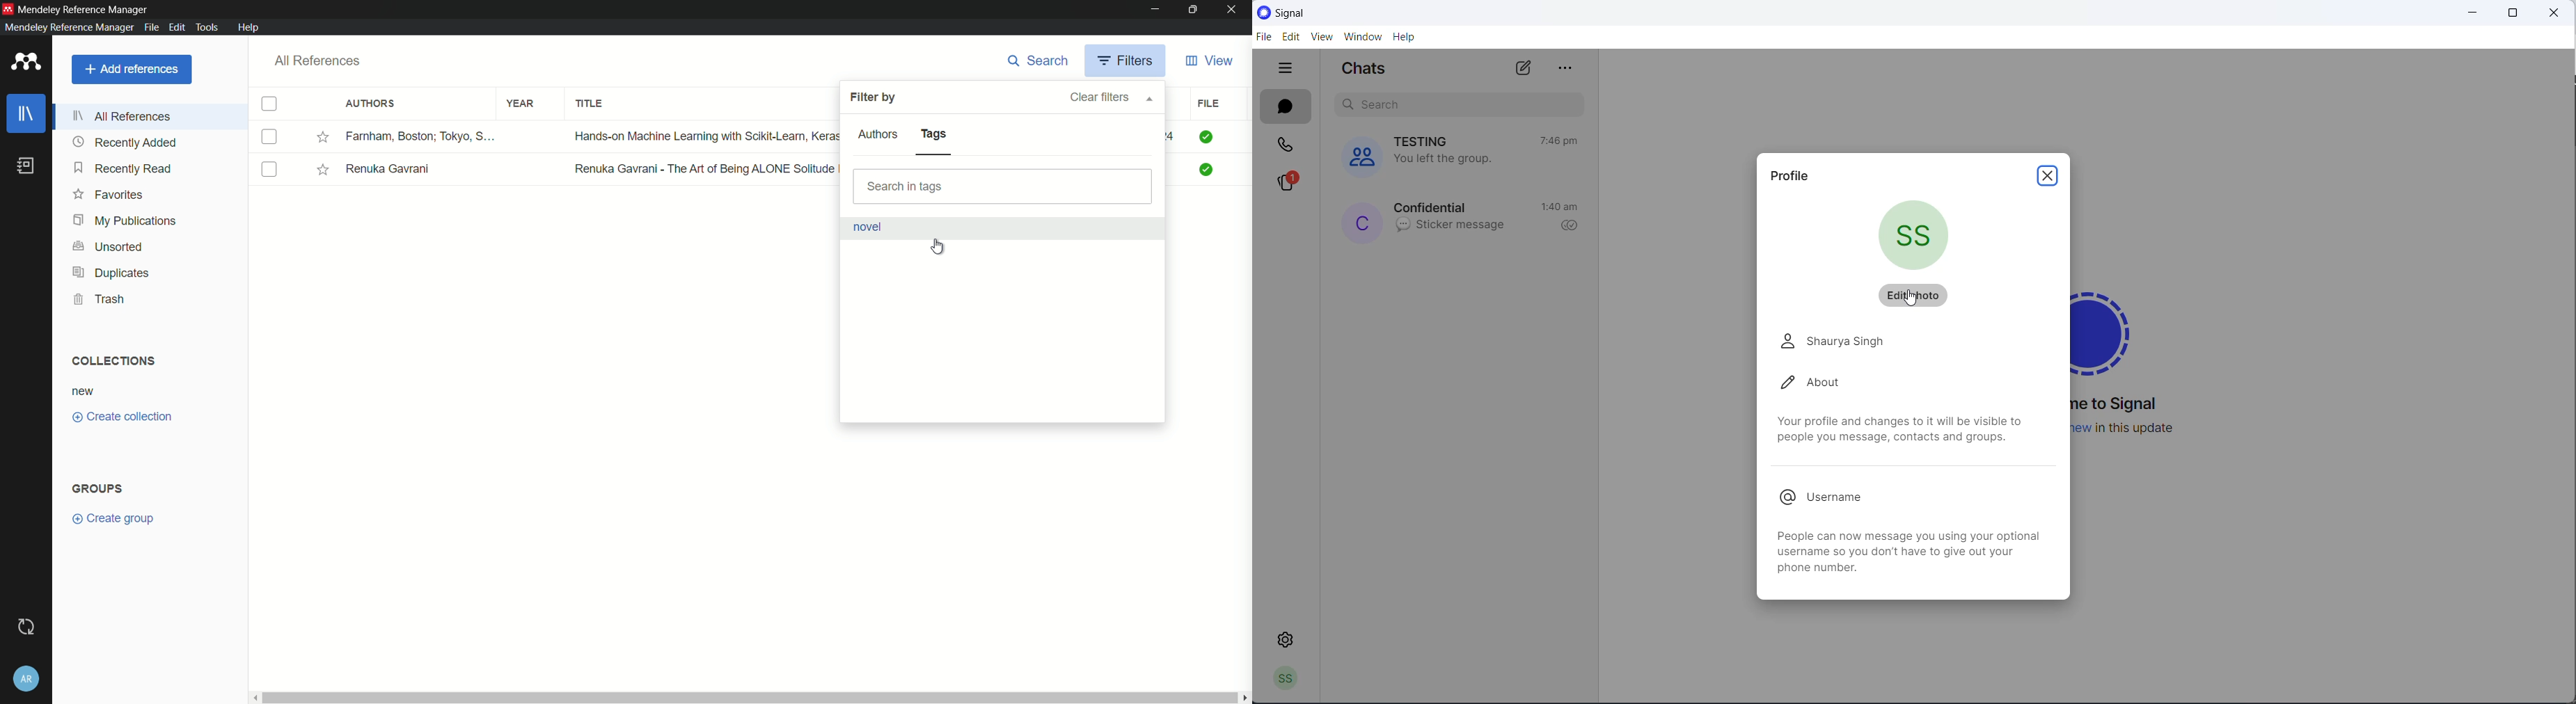  What do you see at coordinates (127, 221) in the screenshot?
I see `my publications` at bounding box center [127, 221].